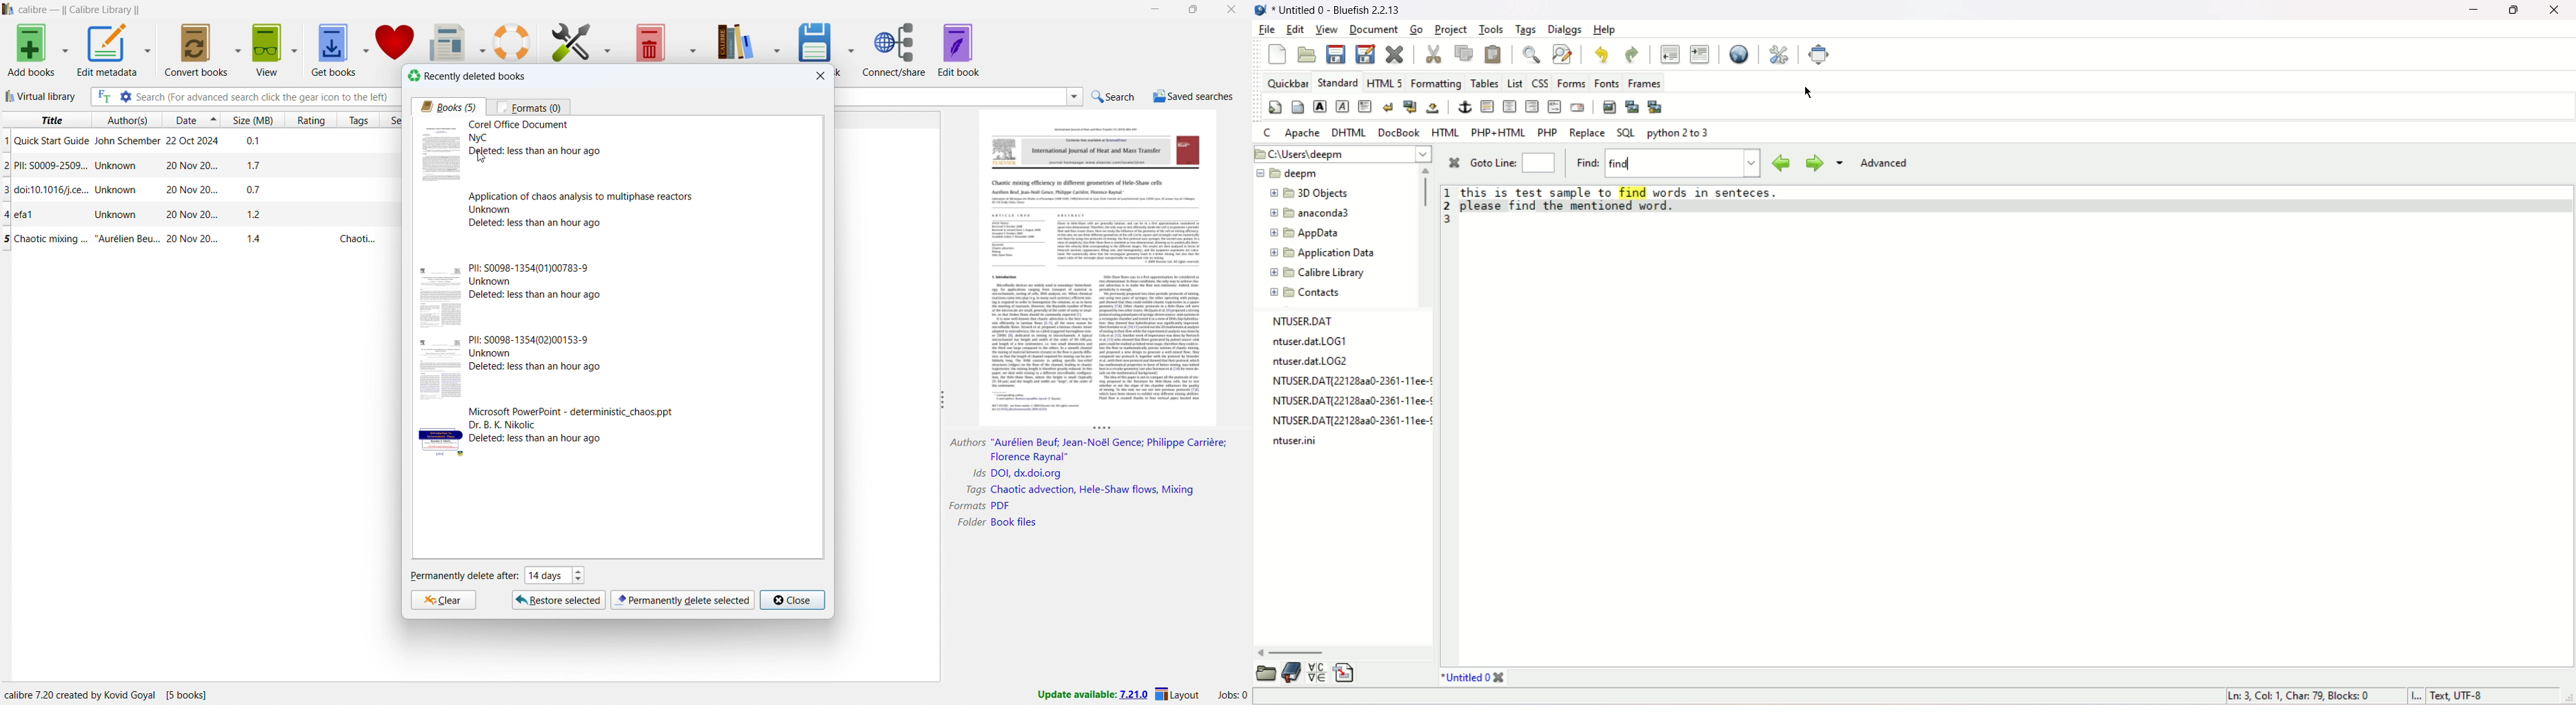 This screenshot has height=728, width=2576. I want to click on project, so click(1452, 30).